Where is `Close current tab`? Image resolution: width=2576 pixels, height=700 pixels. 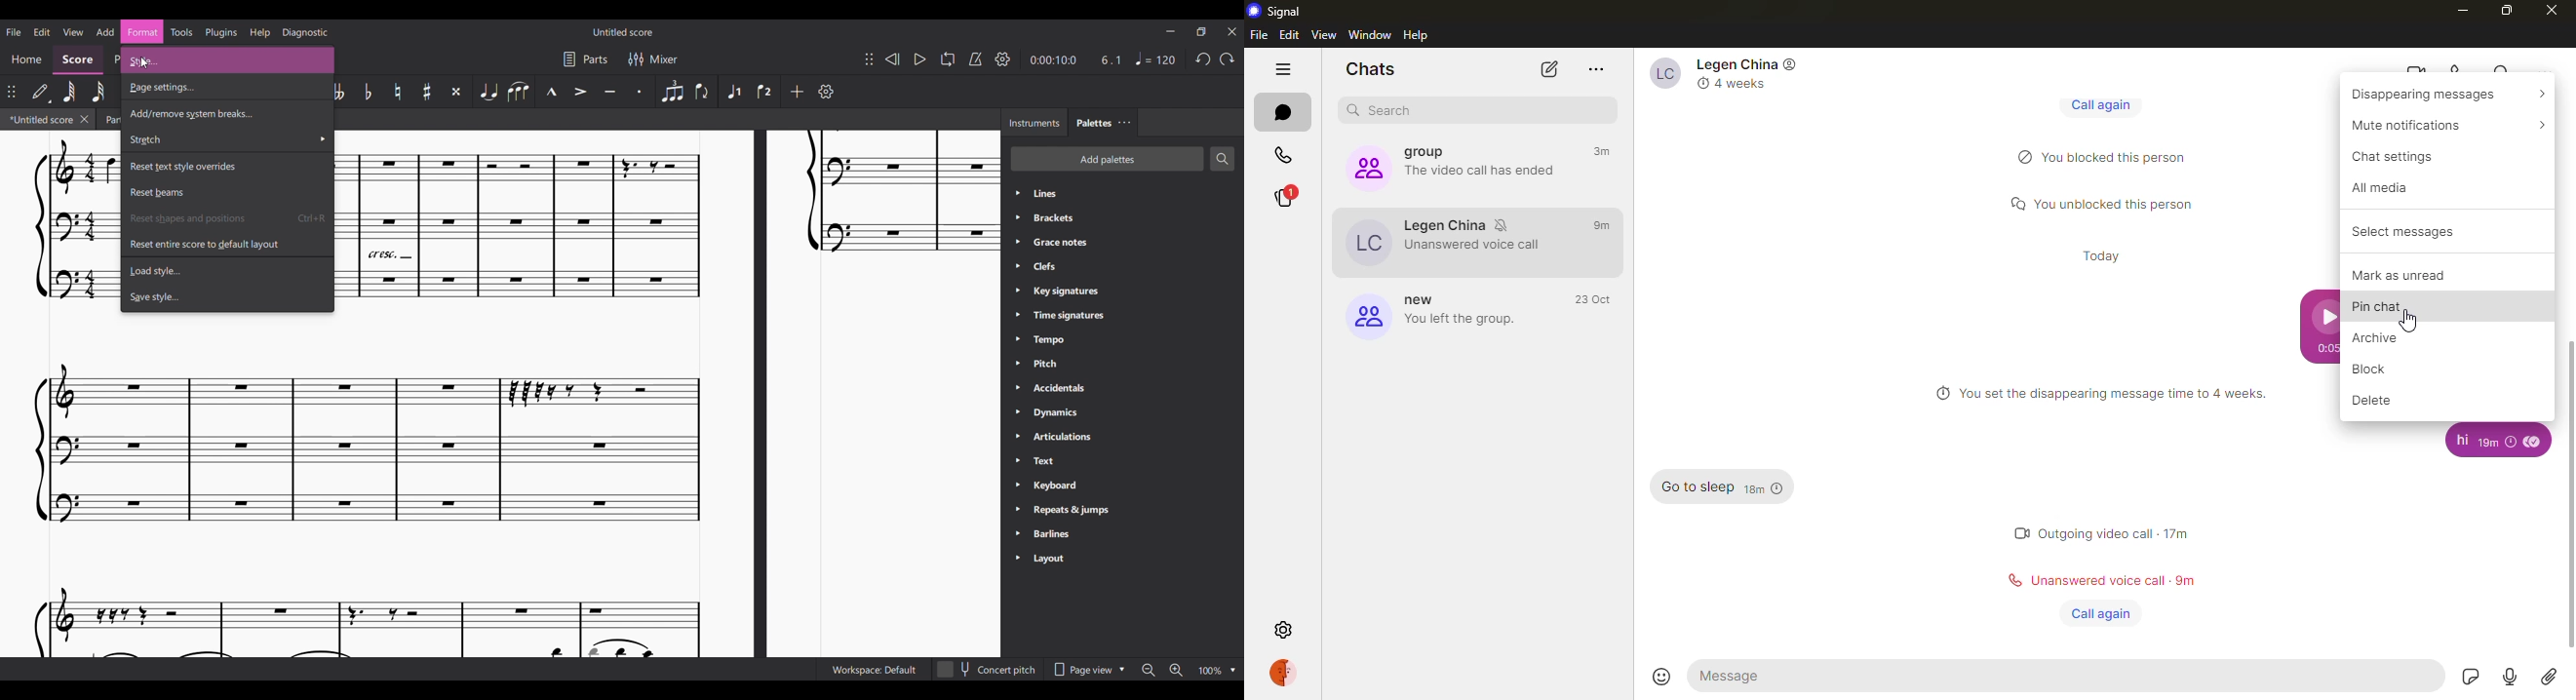
Close current tab is located at coordinates (84, 119).